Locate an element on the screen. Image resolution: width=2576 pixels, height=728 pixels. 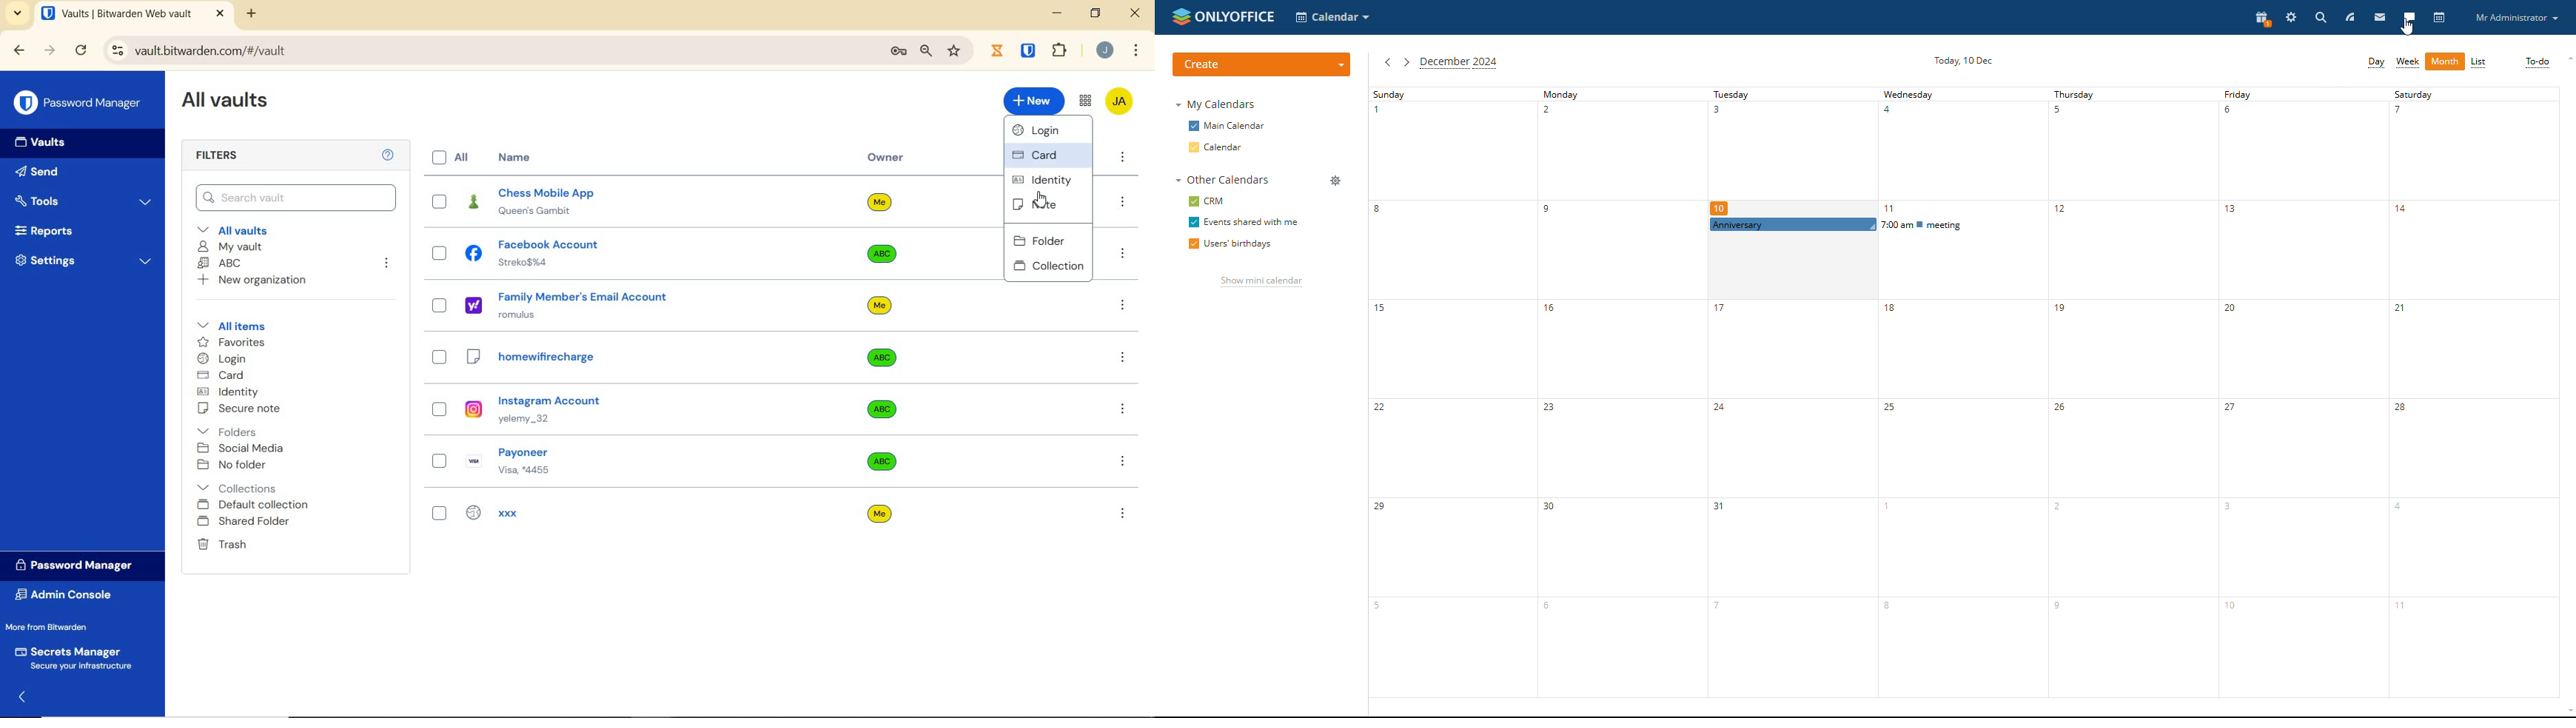
Reports is located at coordinates (78, 232).